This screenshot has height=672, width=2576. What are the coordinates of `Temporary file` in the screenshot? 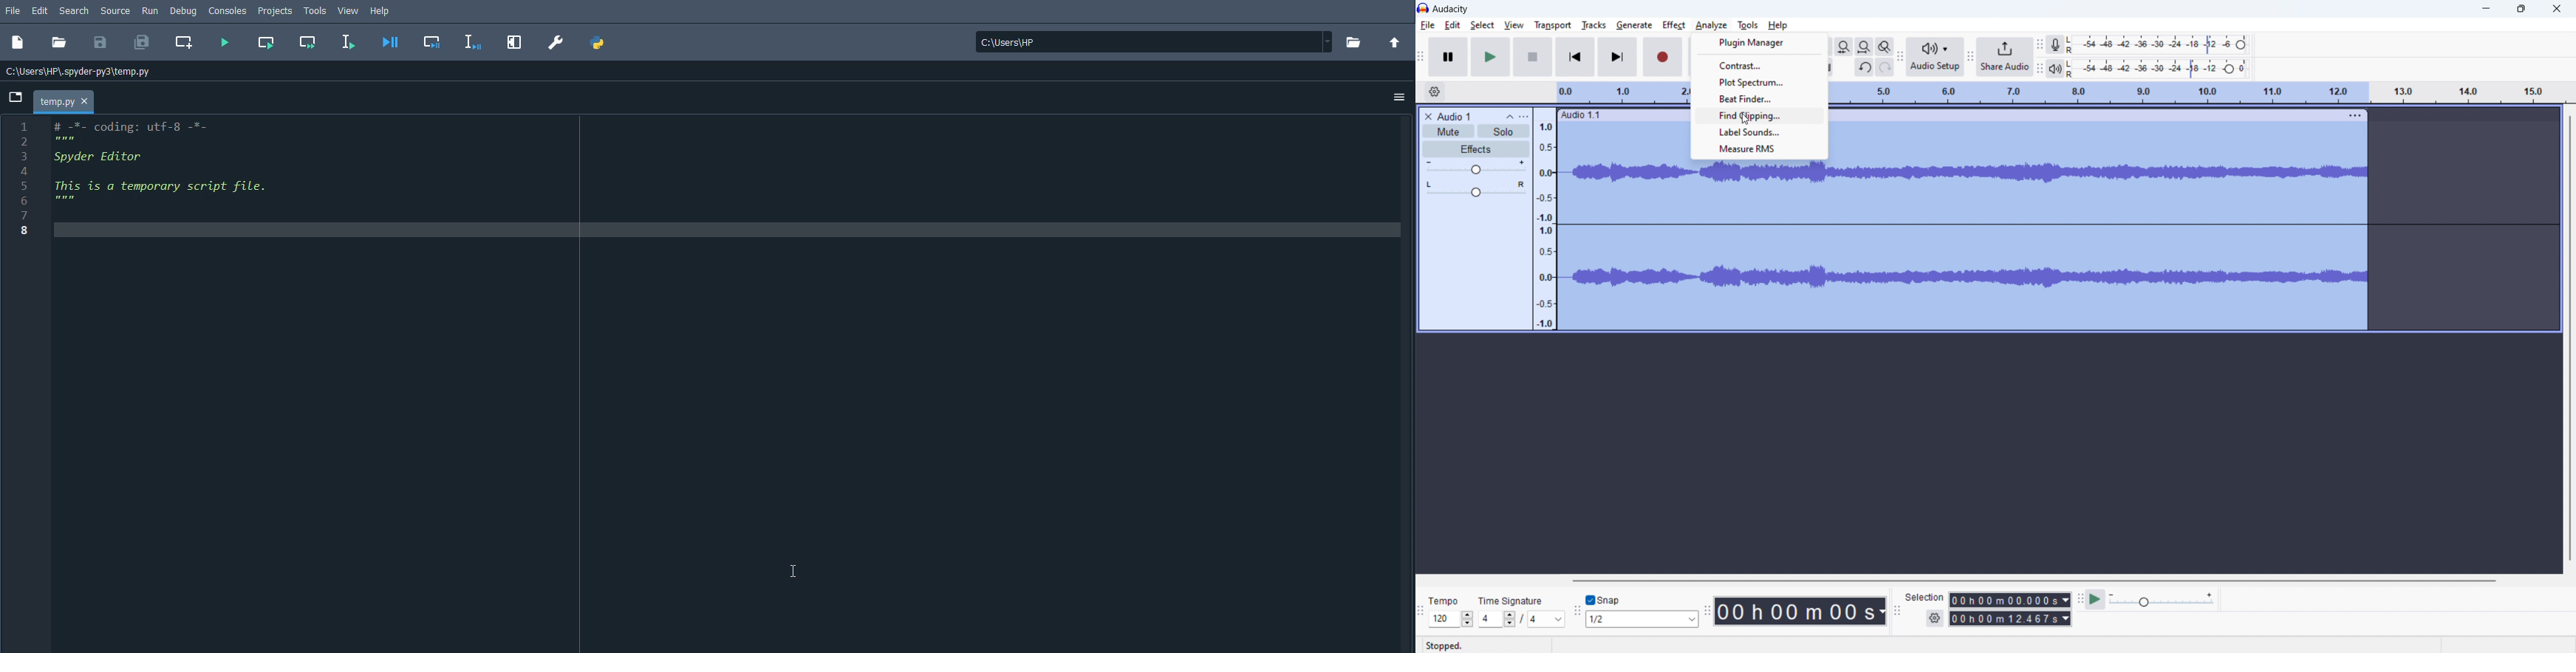 It's located at (66, 100).